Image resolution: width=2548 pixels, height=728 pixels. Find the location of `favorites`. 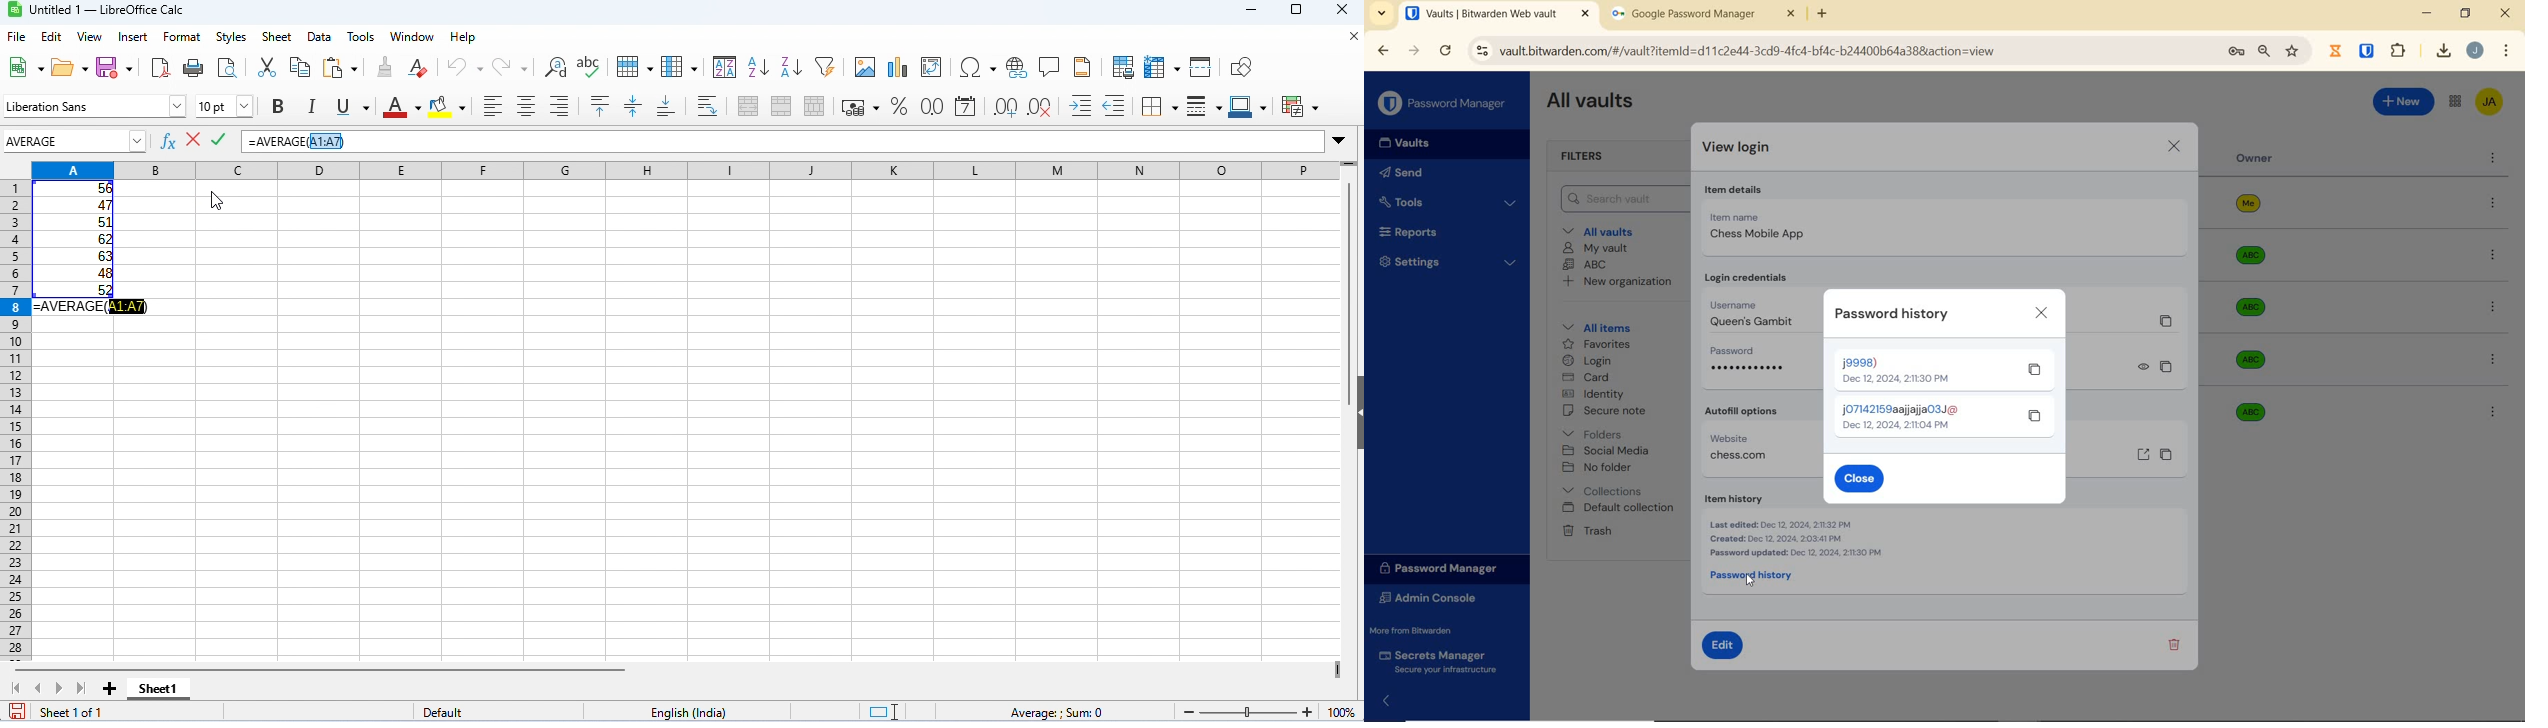

favorites is located at coordinates (1598, 344).